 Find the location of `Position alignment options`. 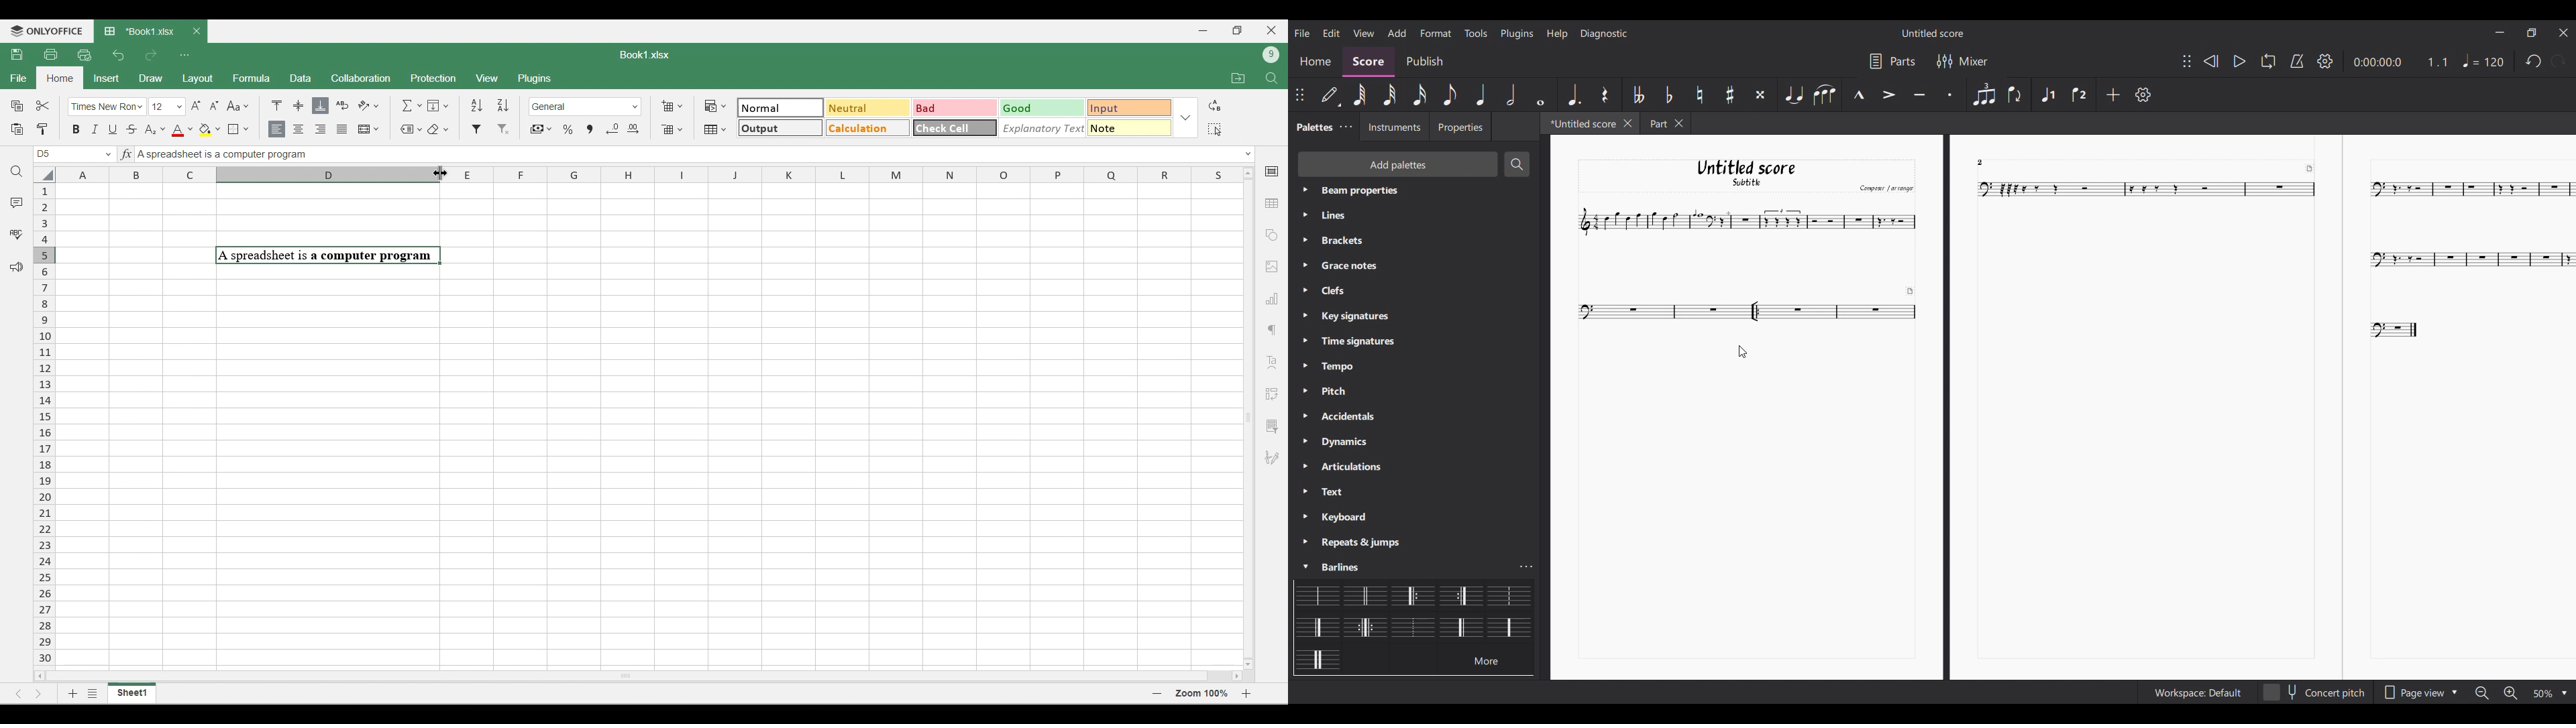

Position alignment options is located at coordinates (299, 105).